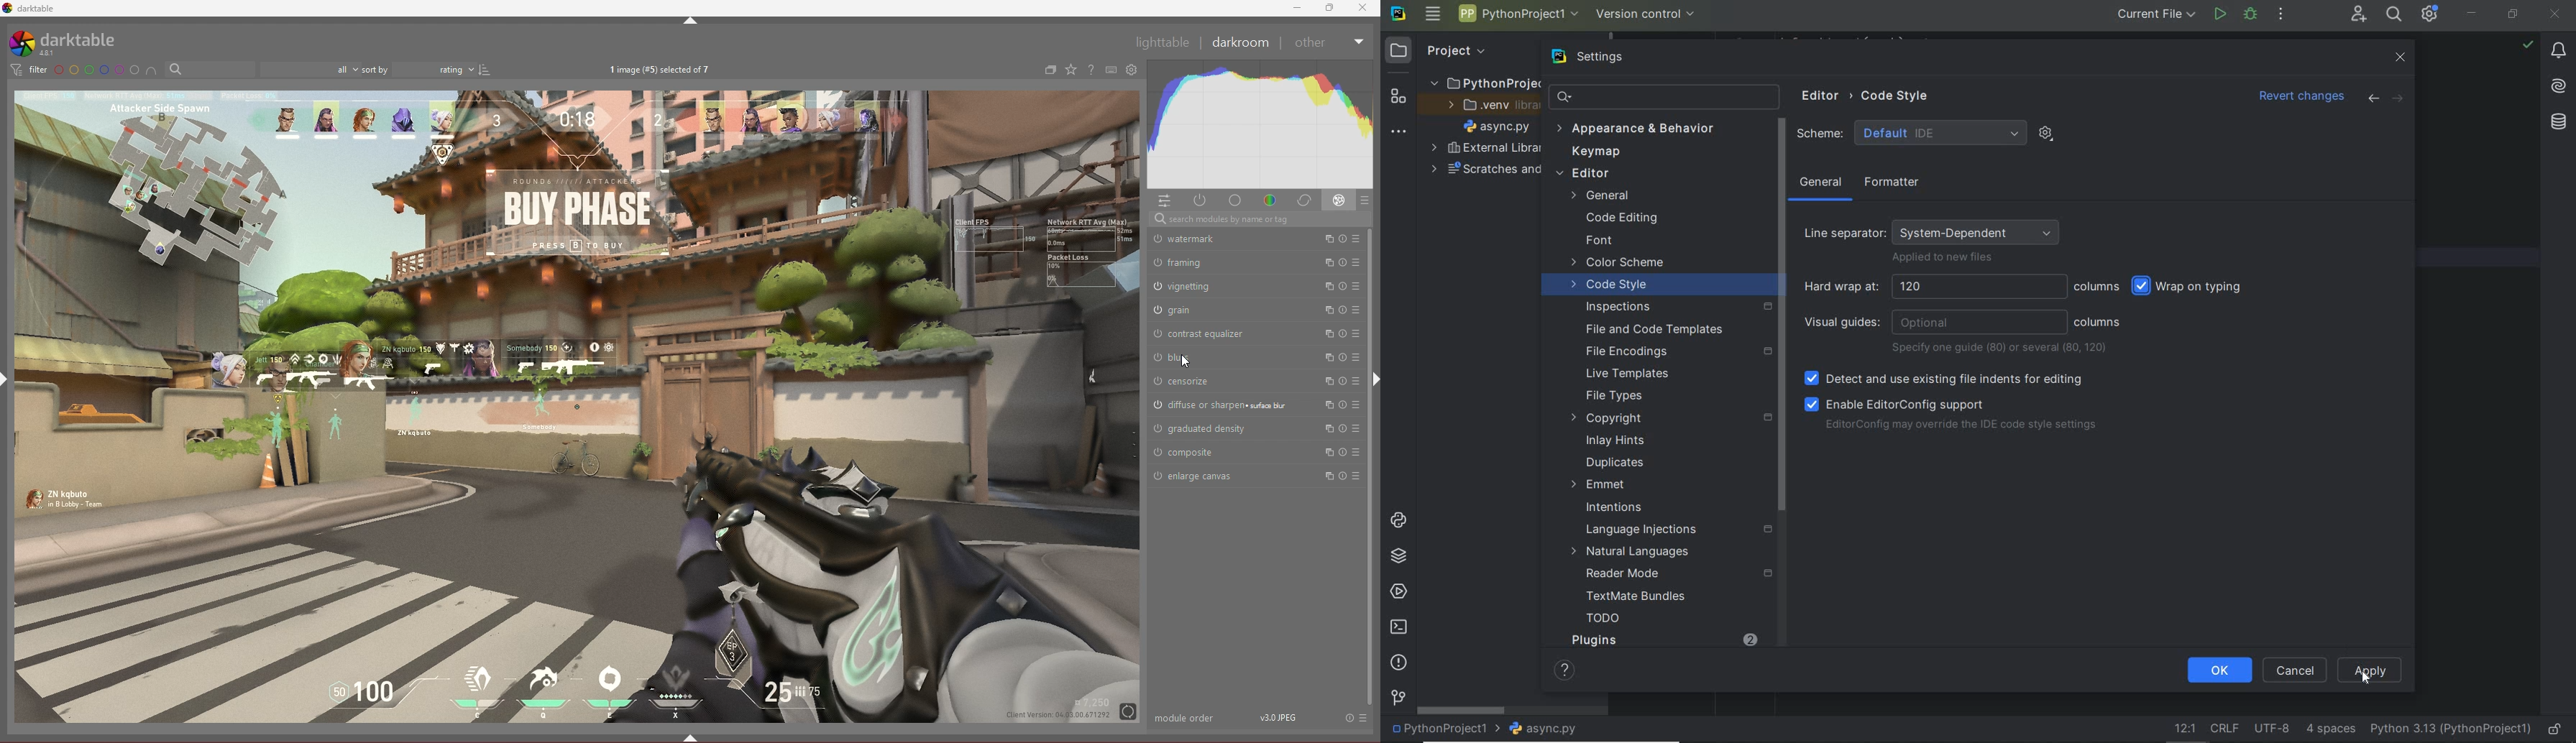  What do you see at coordinates (1324, 452) in the screenshot?
I see `multiple instances action` at bounding box center [1324, 452].